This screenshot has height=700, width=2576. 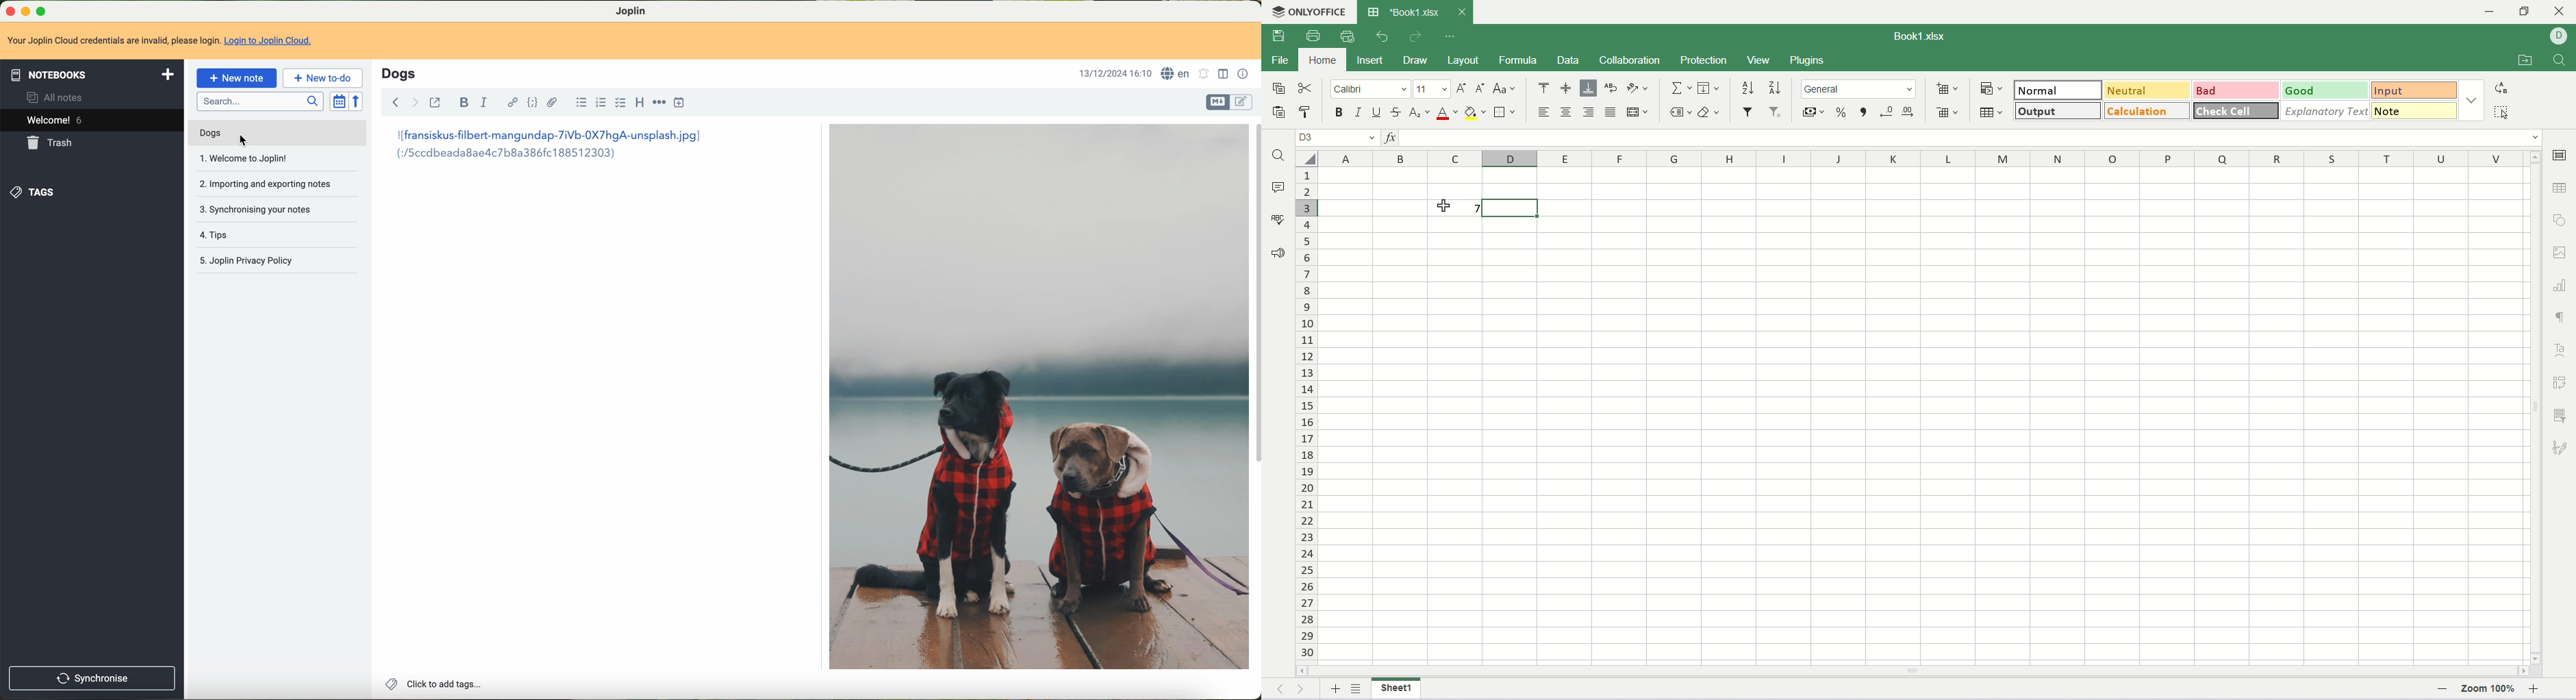 I want to click on copy, so click(x=1275, y=87).